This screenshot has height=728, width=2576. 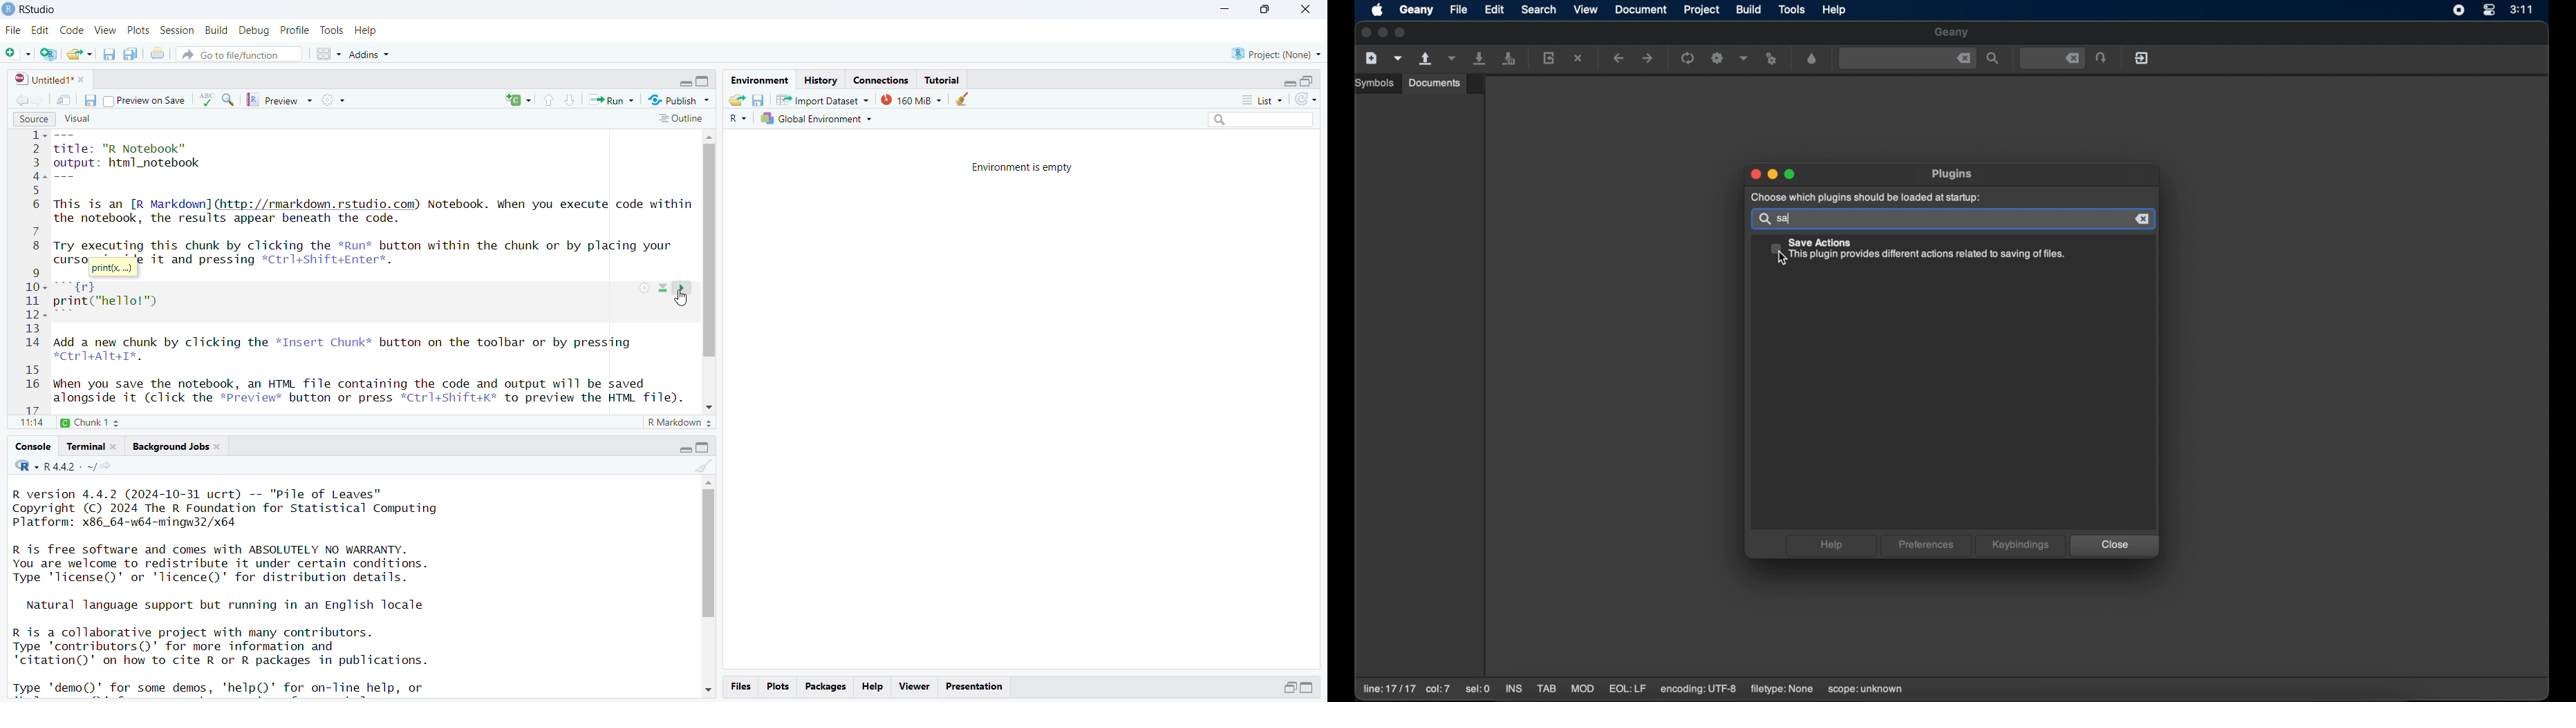 I want to click on viewer, so click(x=914, y=687).